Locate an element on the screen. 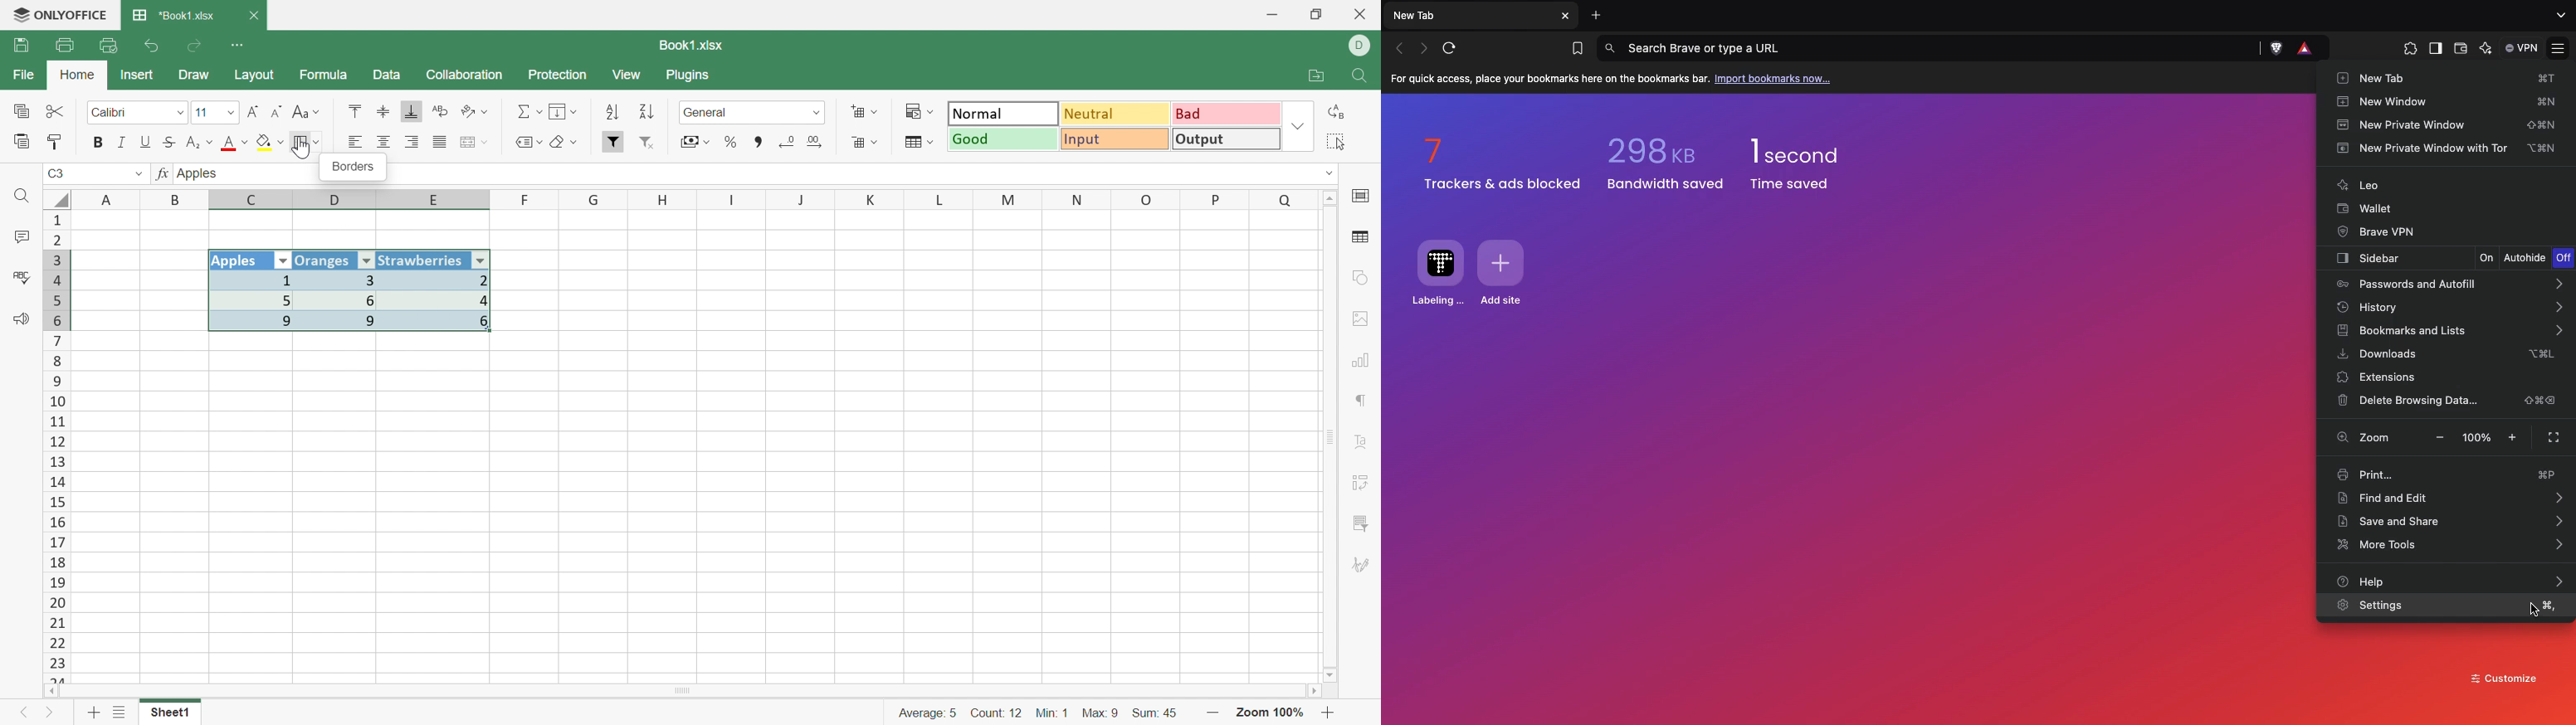 The height and width of the screenshot is (728, 2576). File is located at coordinates (20, 76).